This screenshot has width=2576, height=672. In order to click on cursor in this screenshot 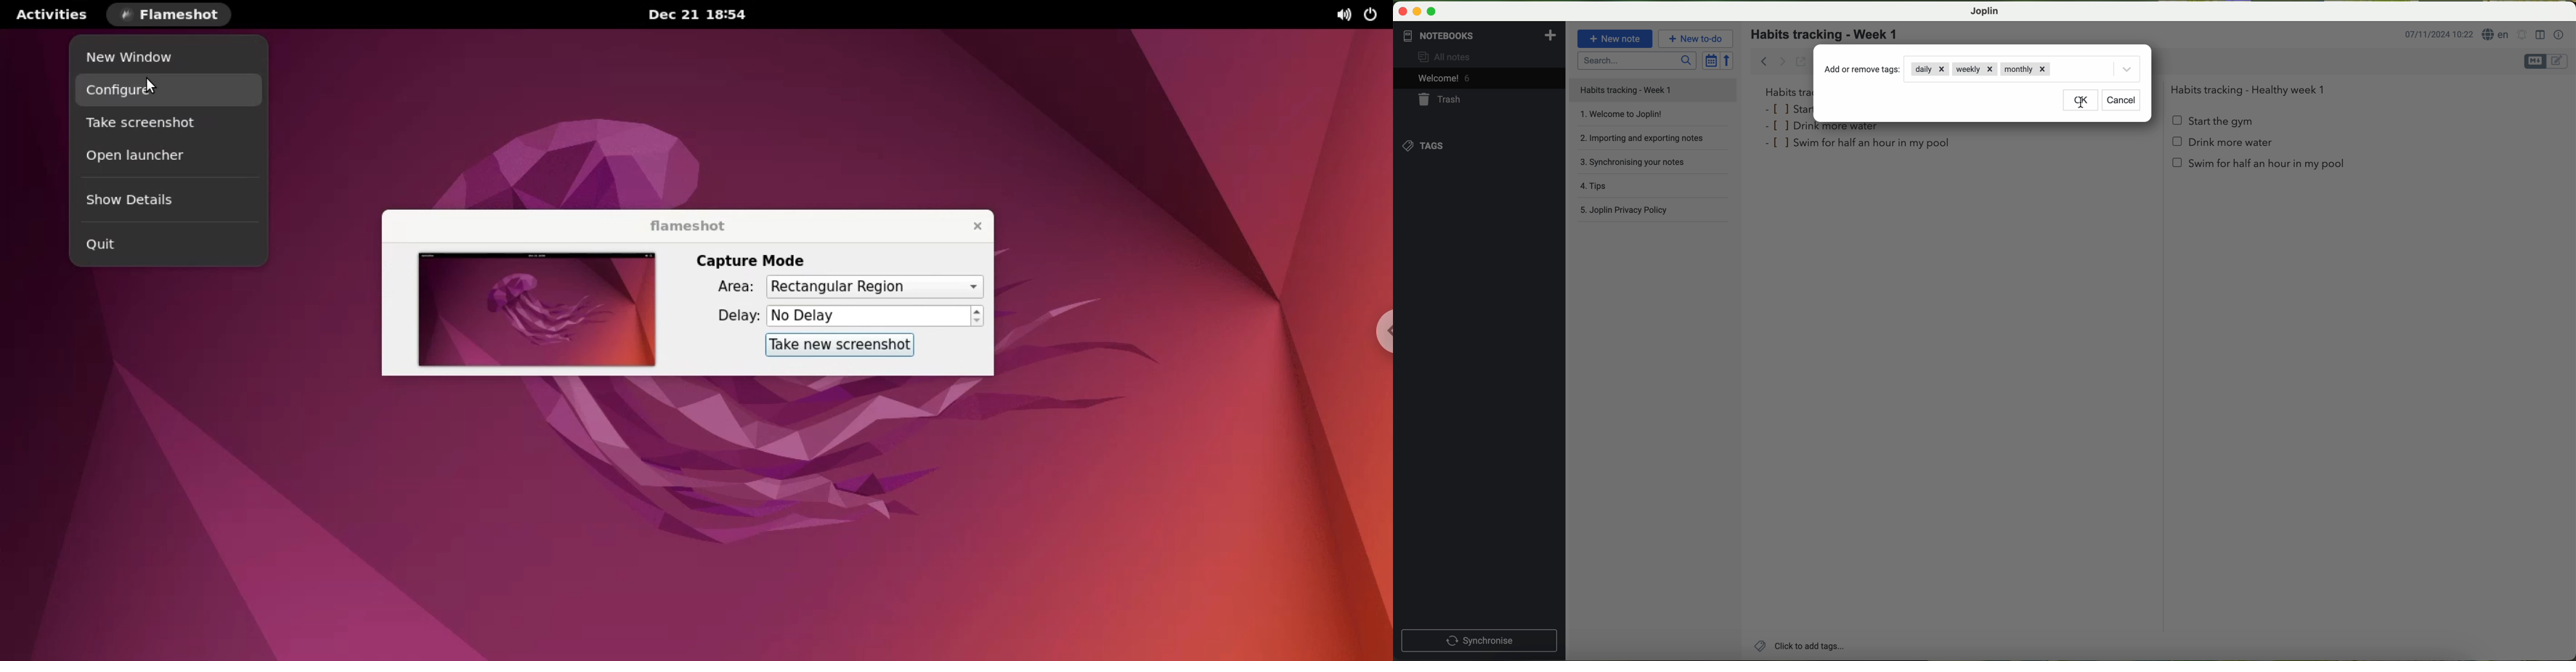, I will do `click(2084, 105)`.